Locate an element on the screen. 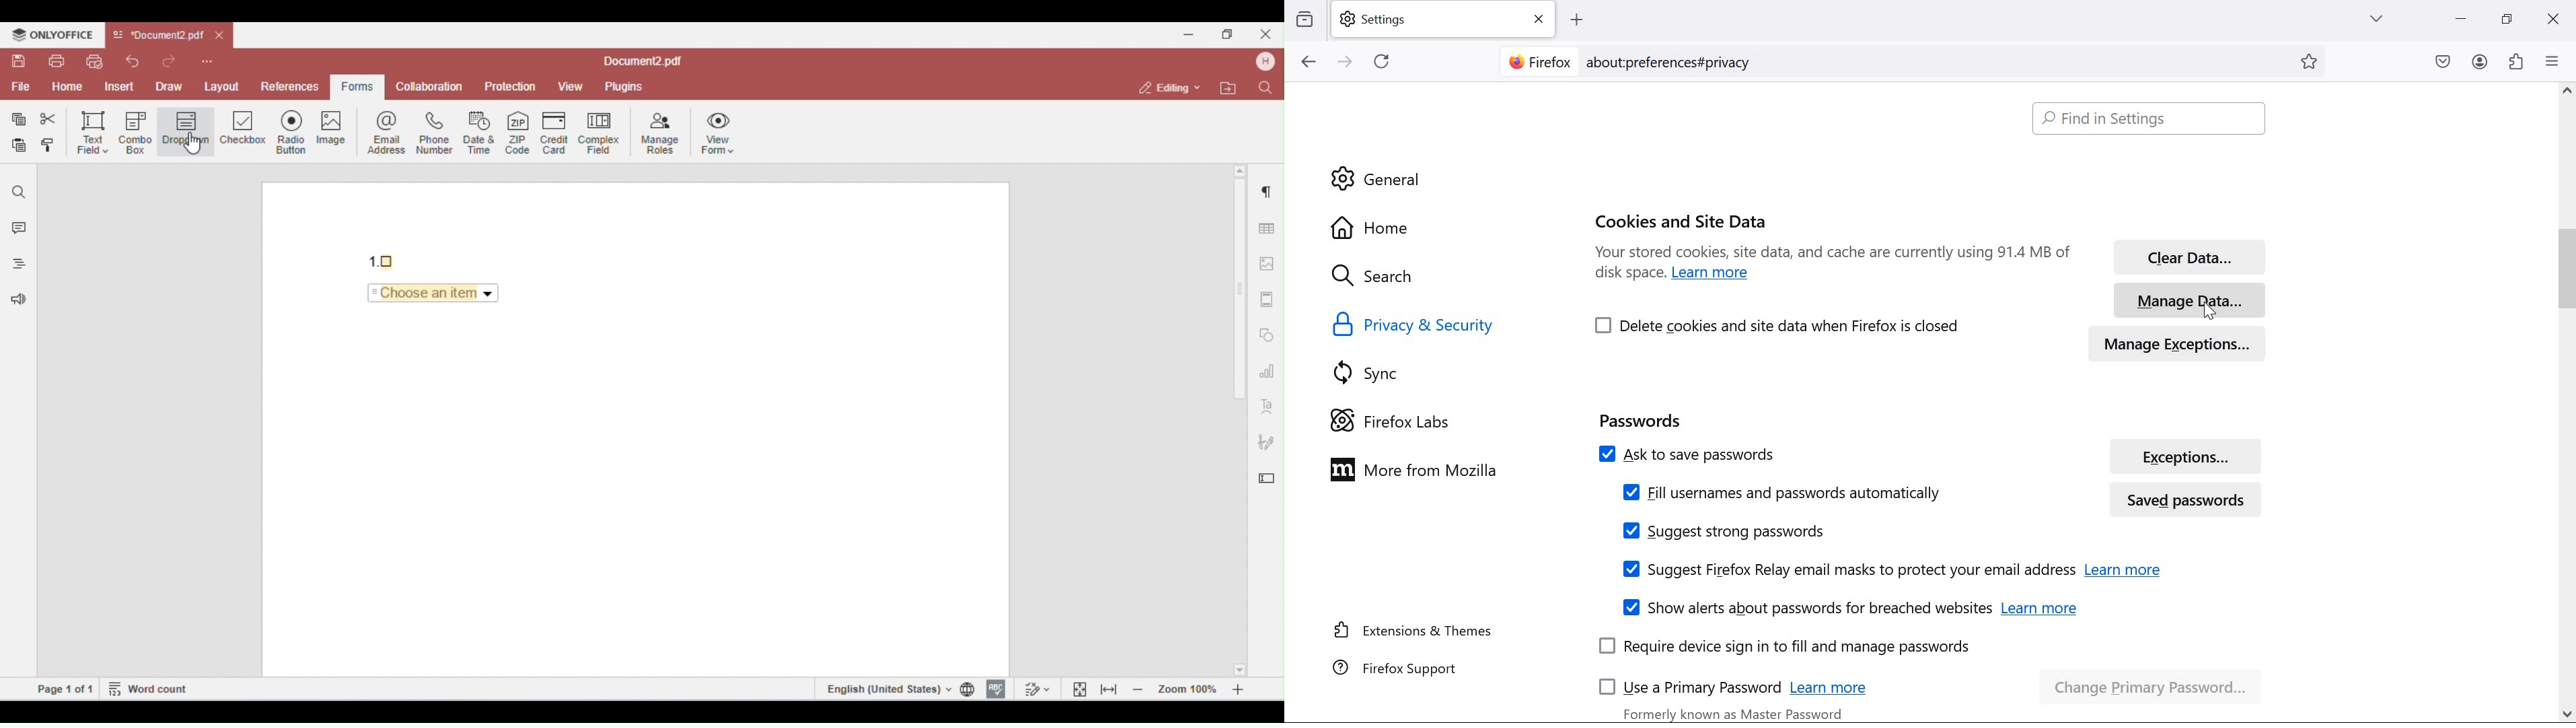 The image size is (2576, 728). bookmark this page is located at coordinates (2314, 62).